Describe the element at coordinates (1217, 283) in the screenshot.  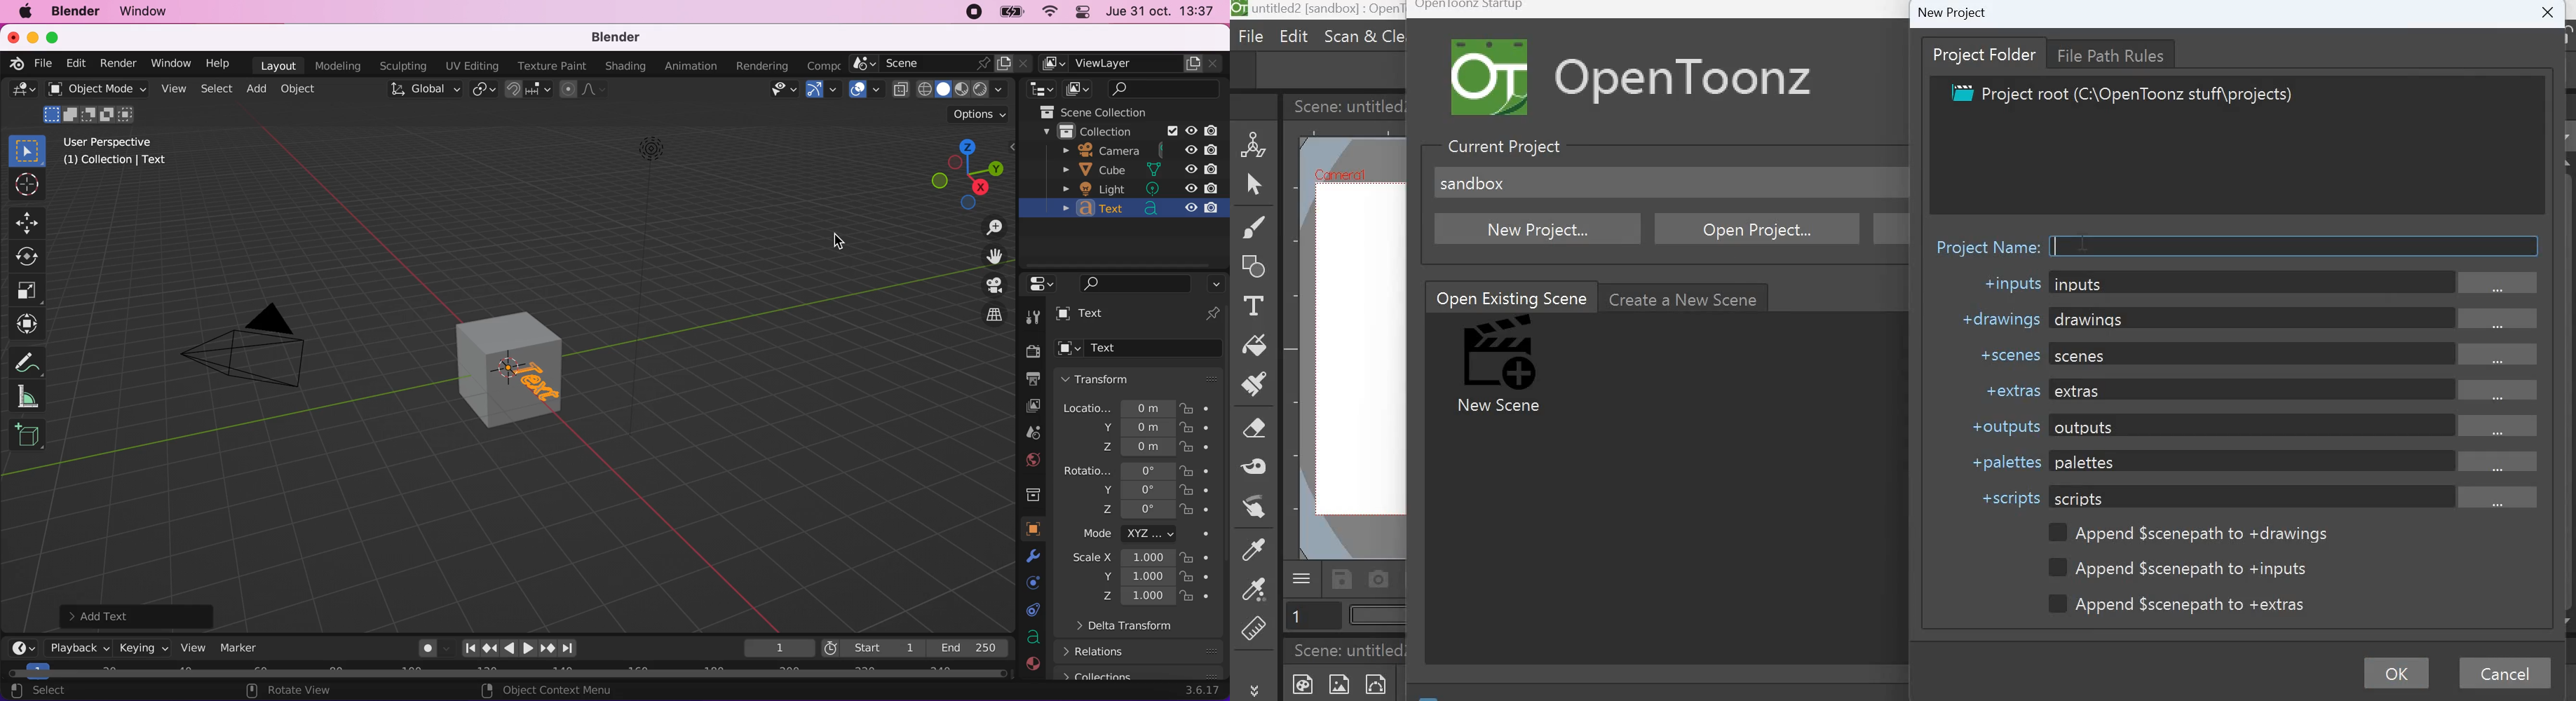
I see `options` at that location.